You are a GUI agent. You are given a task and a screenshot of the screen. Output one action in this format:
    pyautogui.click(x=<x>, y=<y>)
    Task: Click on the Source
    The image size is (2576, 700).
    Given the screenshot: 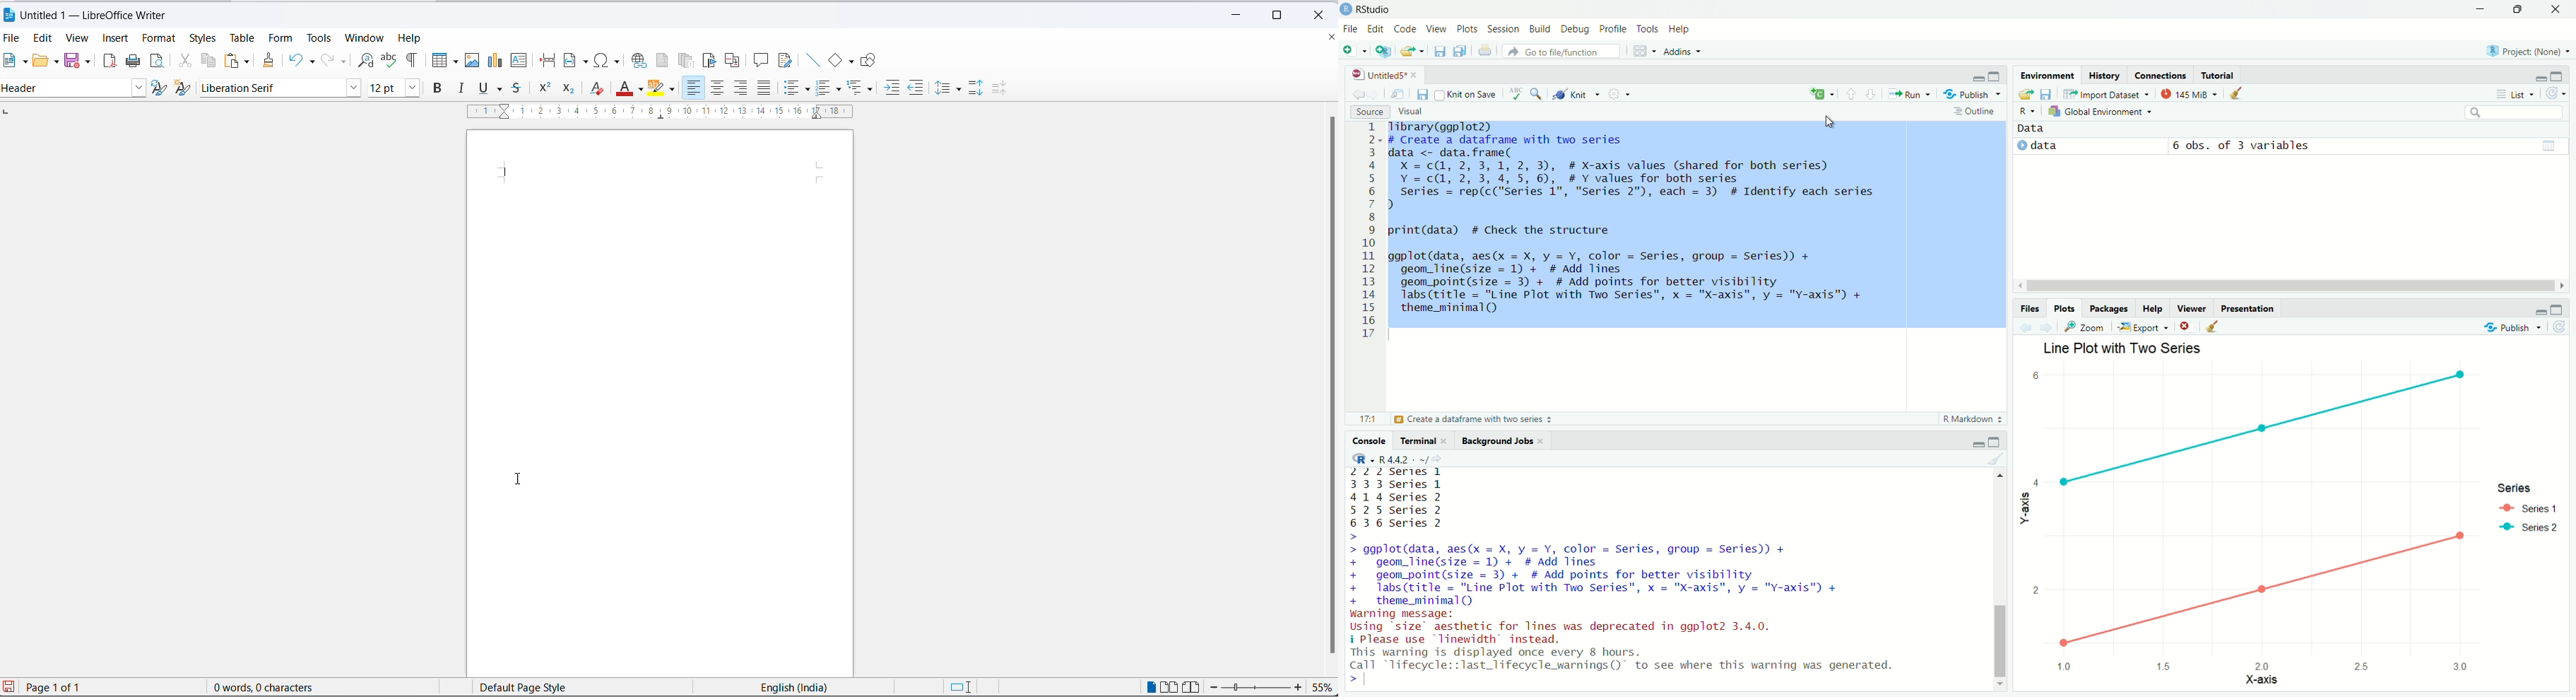 What is the action you would take?
    pyautogui.click(x=1369, y=112)
    